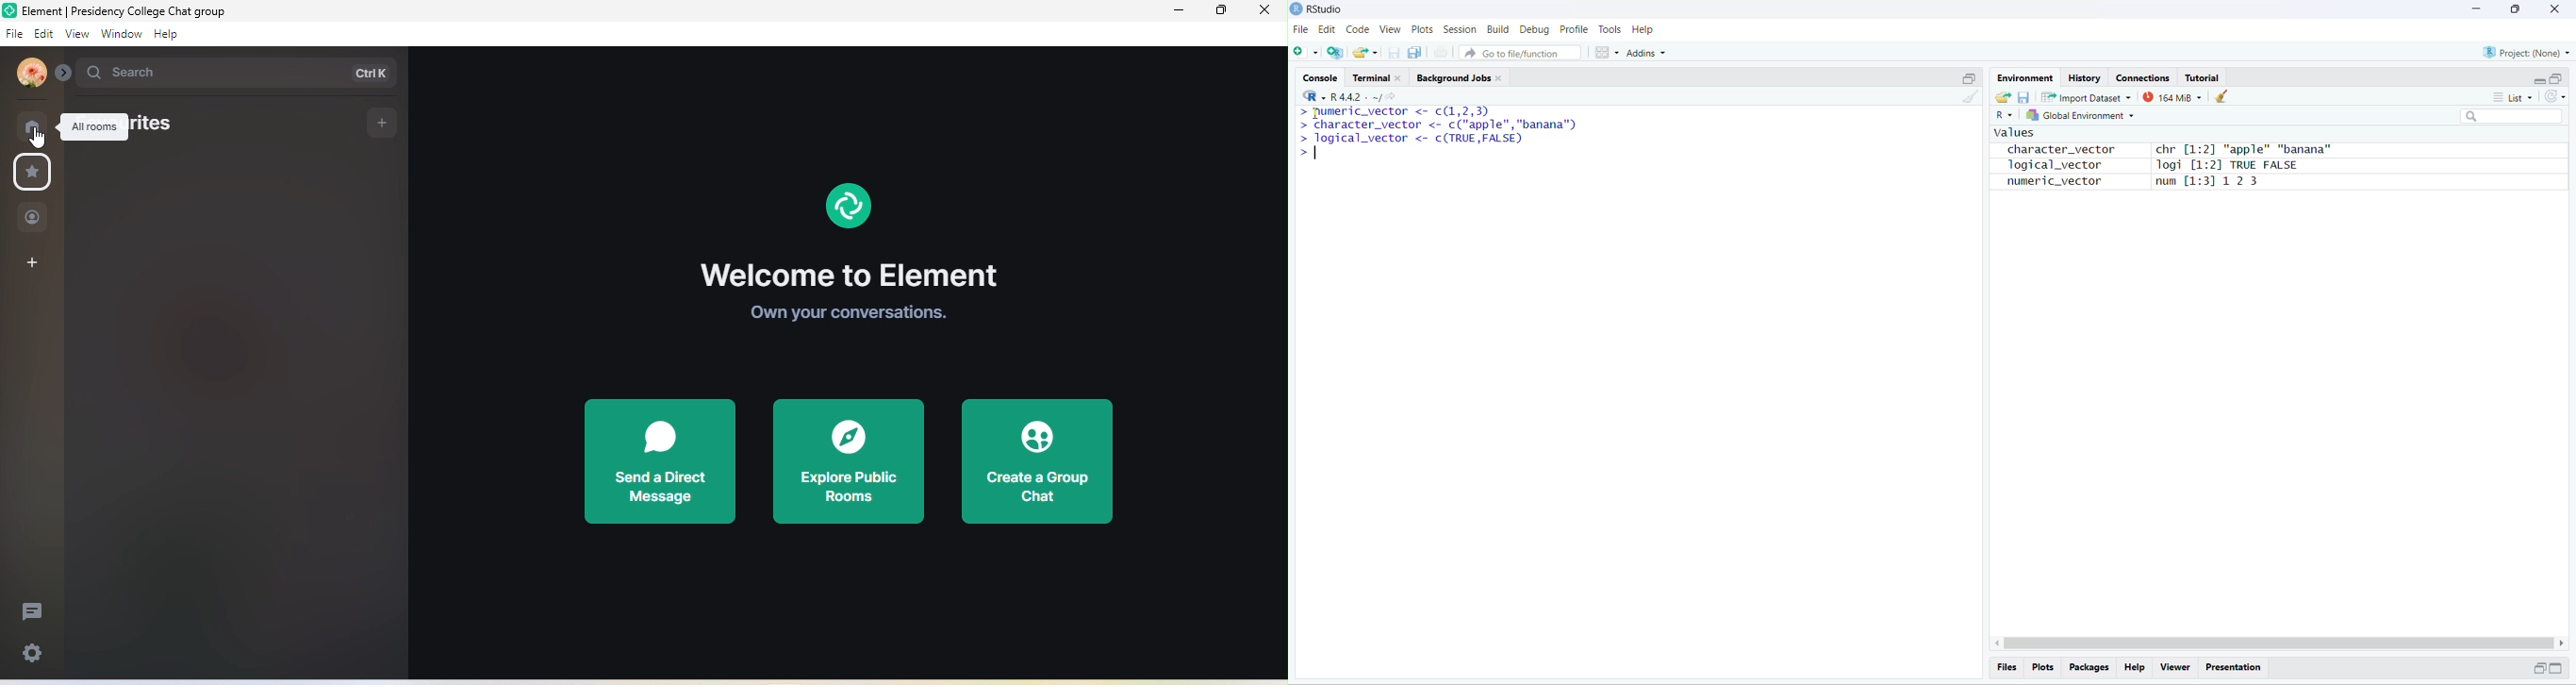  What do you see at coordinates (1365, 52) in the screenshot?
I see `open existing project` at bounding box center [1365, 52].